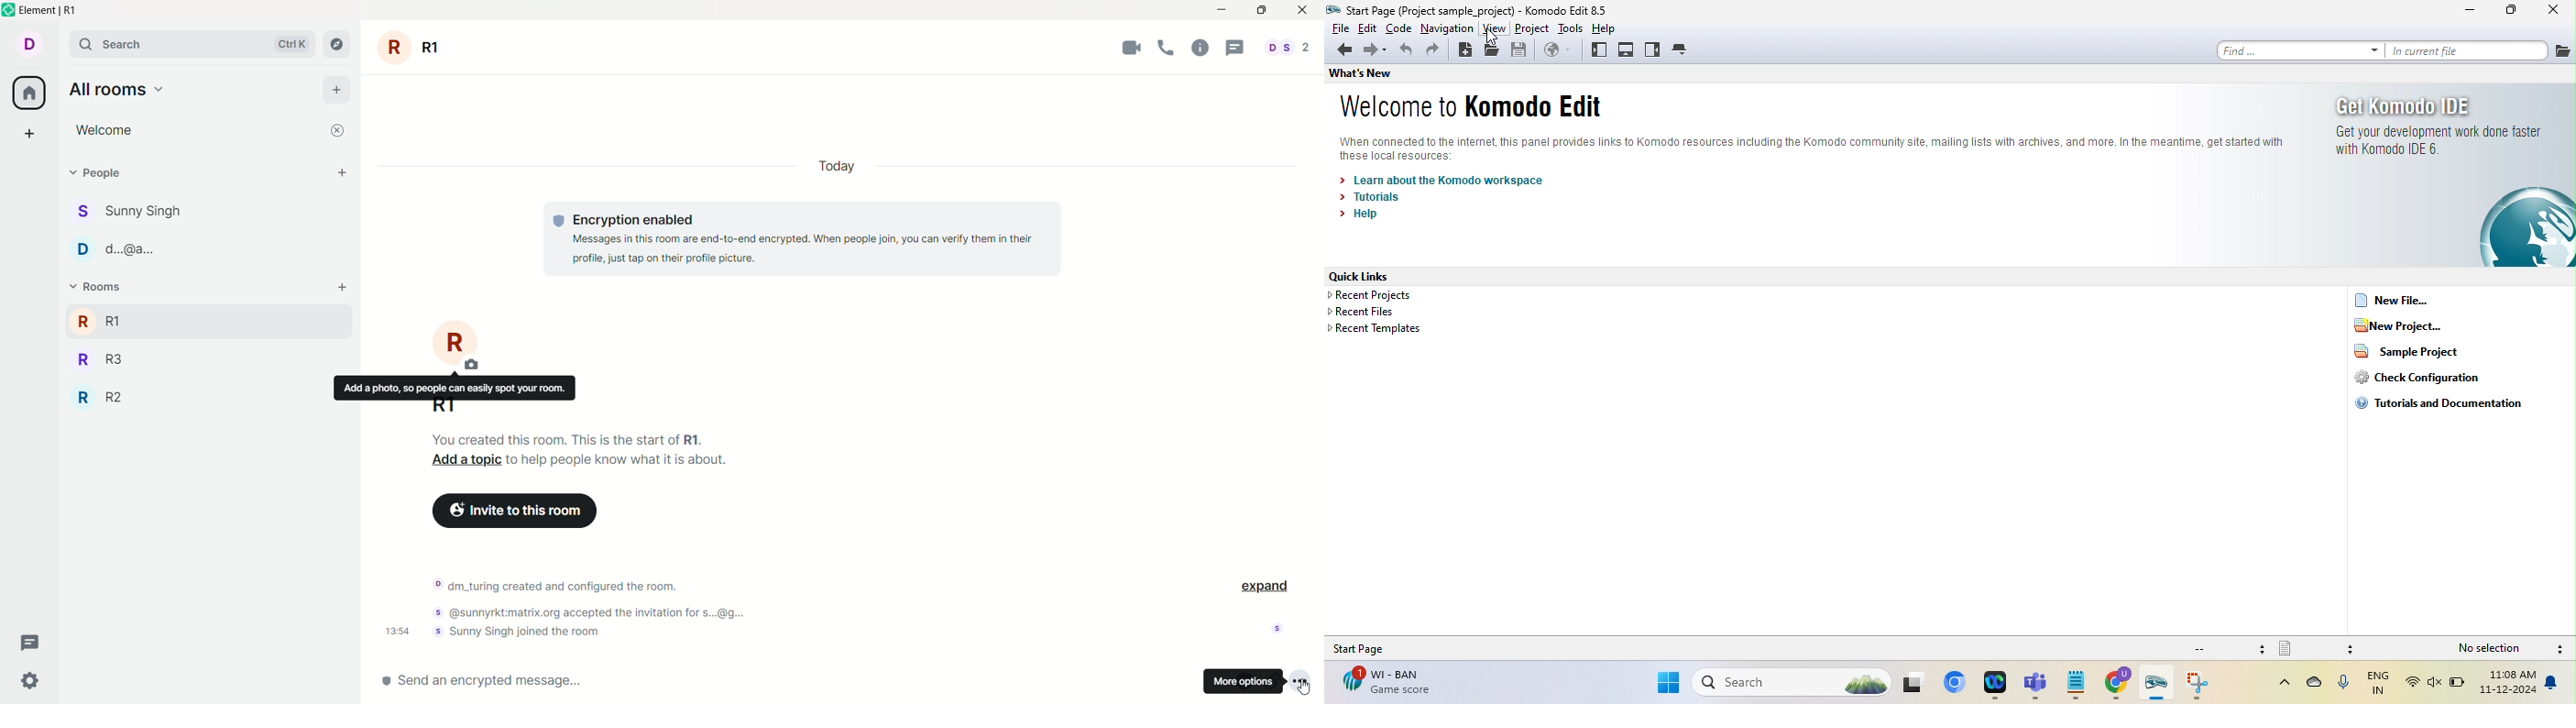 This screenshot has height=728, width=2576. I want to click on send an encrypted message, so click(765, 681).